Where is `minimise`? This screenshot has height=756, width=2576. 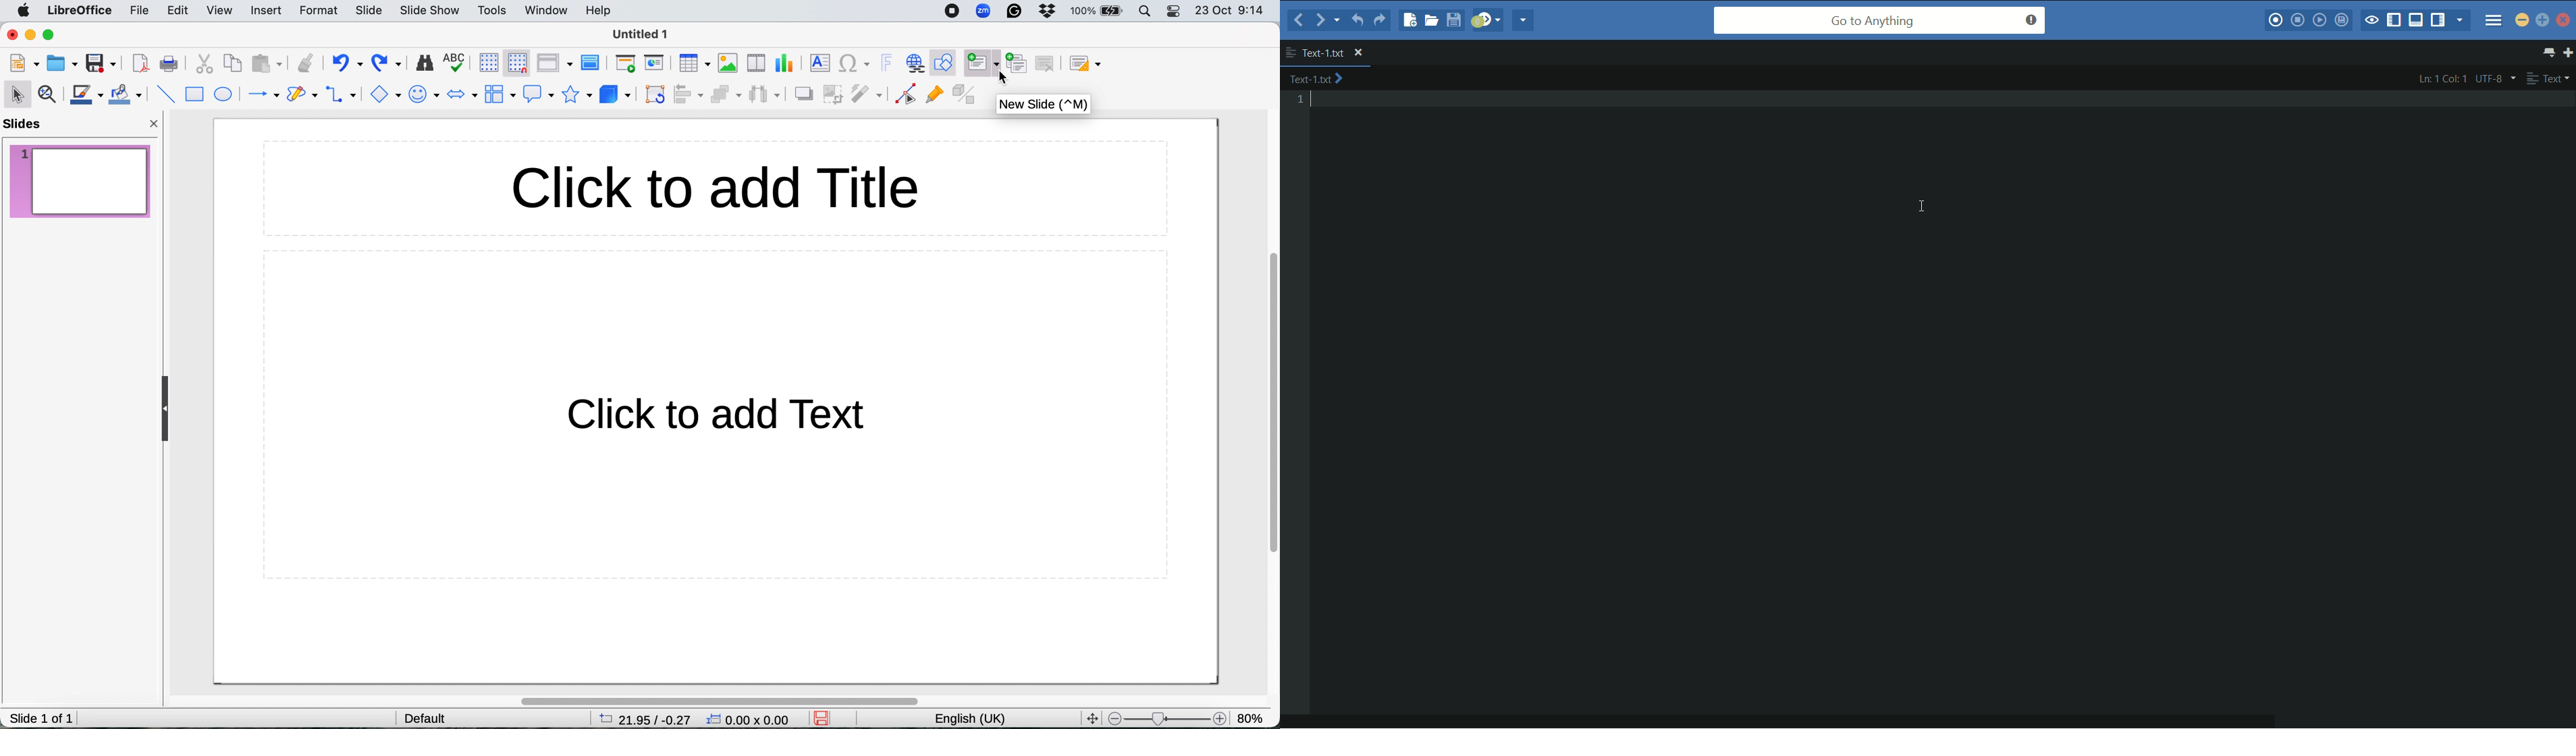
minimise is located at coordinates (30, 34).